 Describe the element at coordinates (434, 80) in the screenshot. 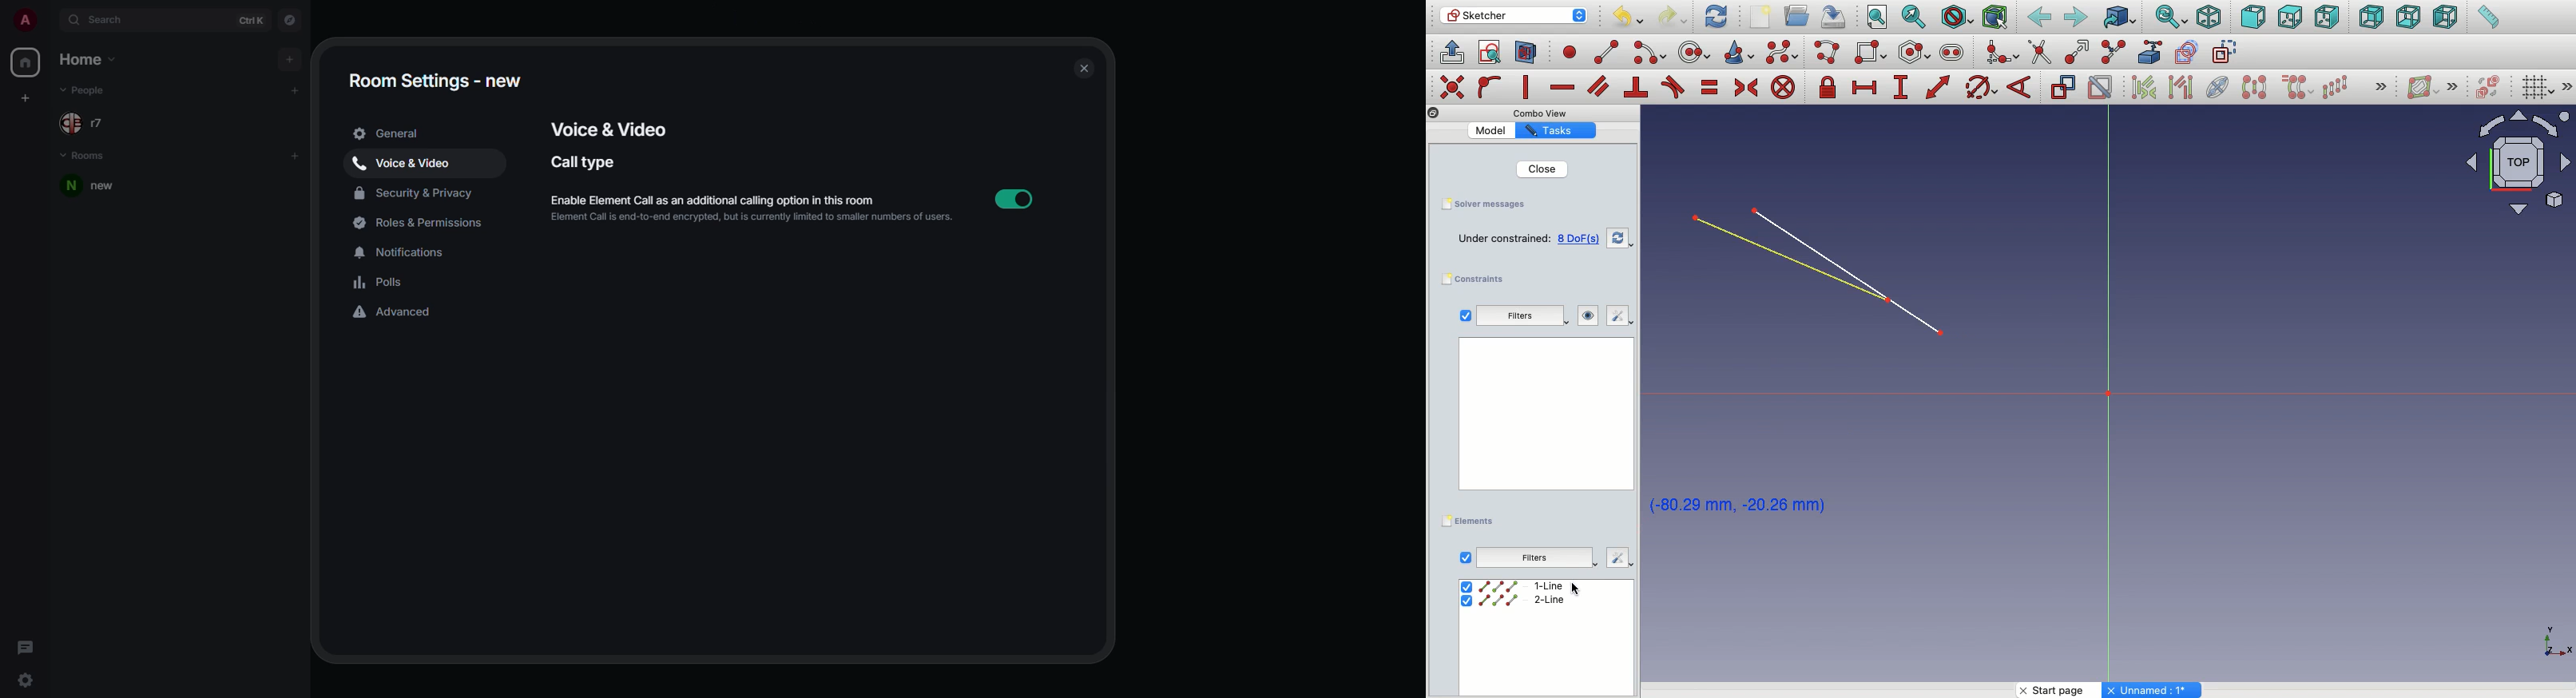

I see `room settings - new ` at that location.